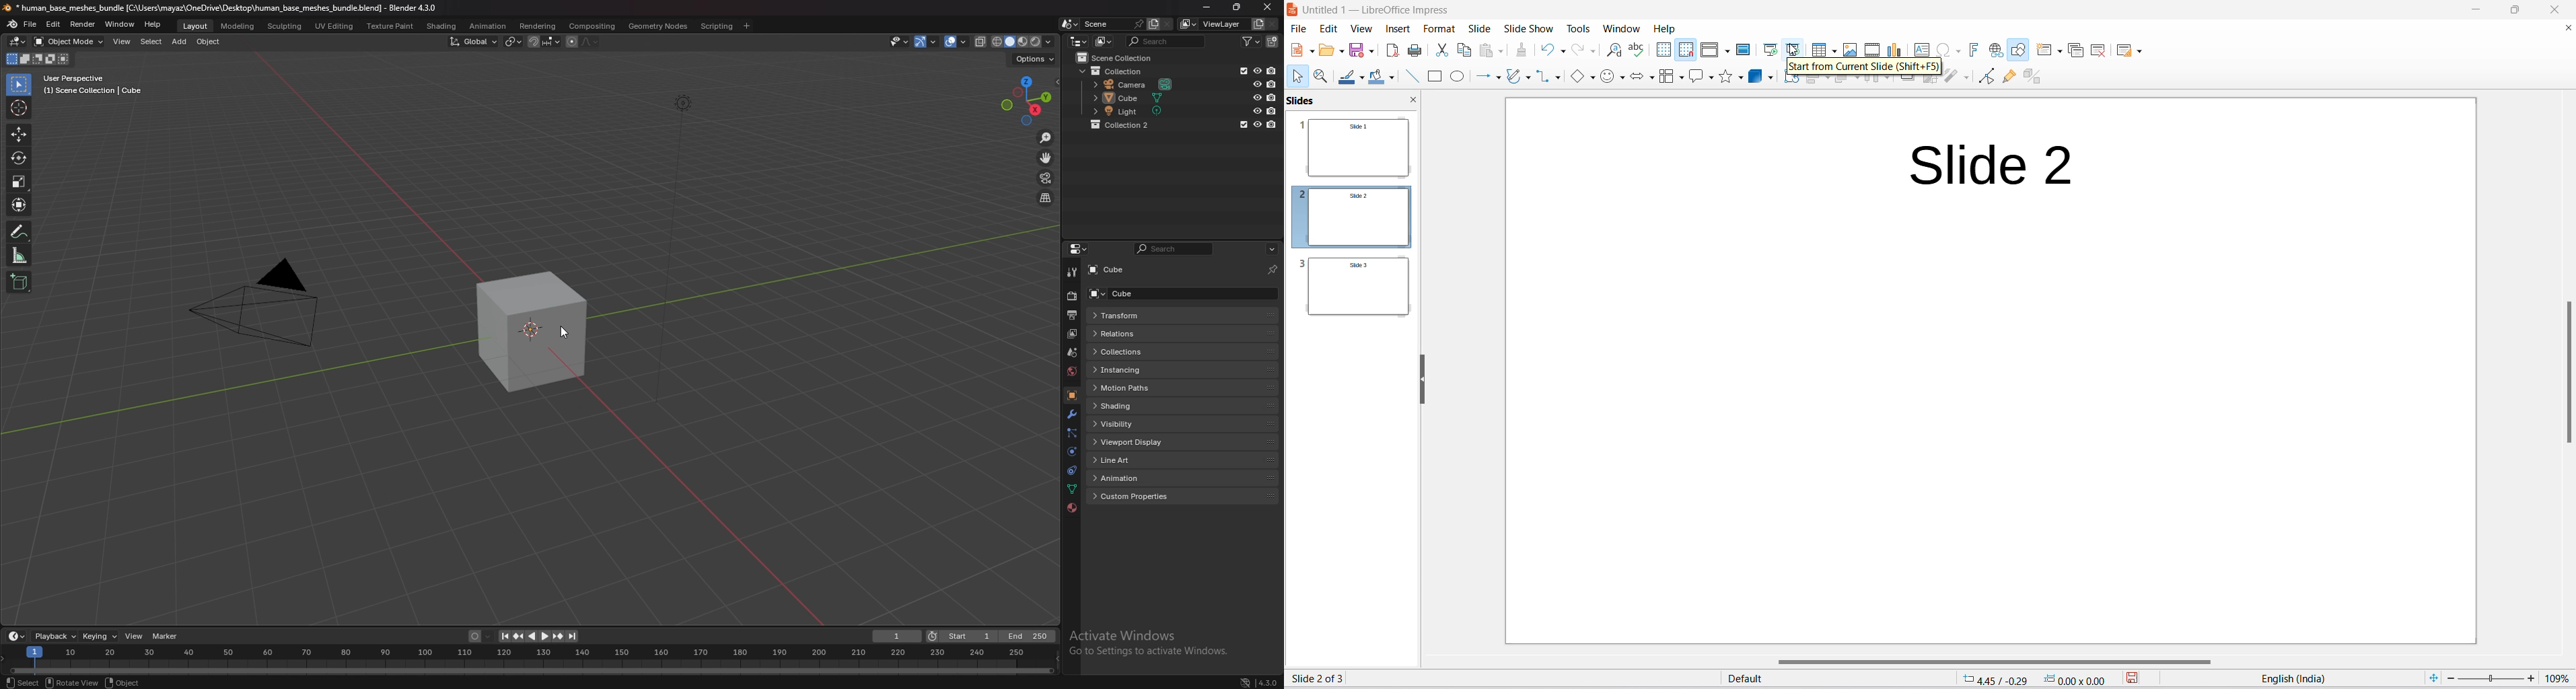  What do you see at coordinates (1893, 46) in the screenshot?
I see `insert chart` at bounding box center [1893, 46].